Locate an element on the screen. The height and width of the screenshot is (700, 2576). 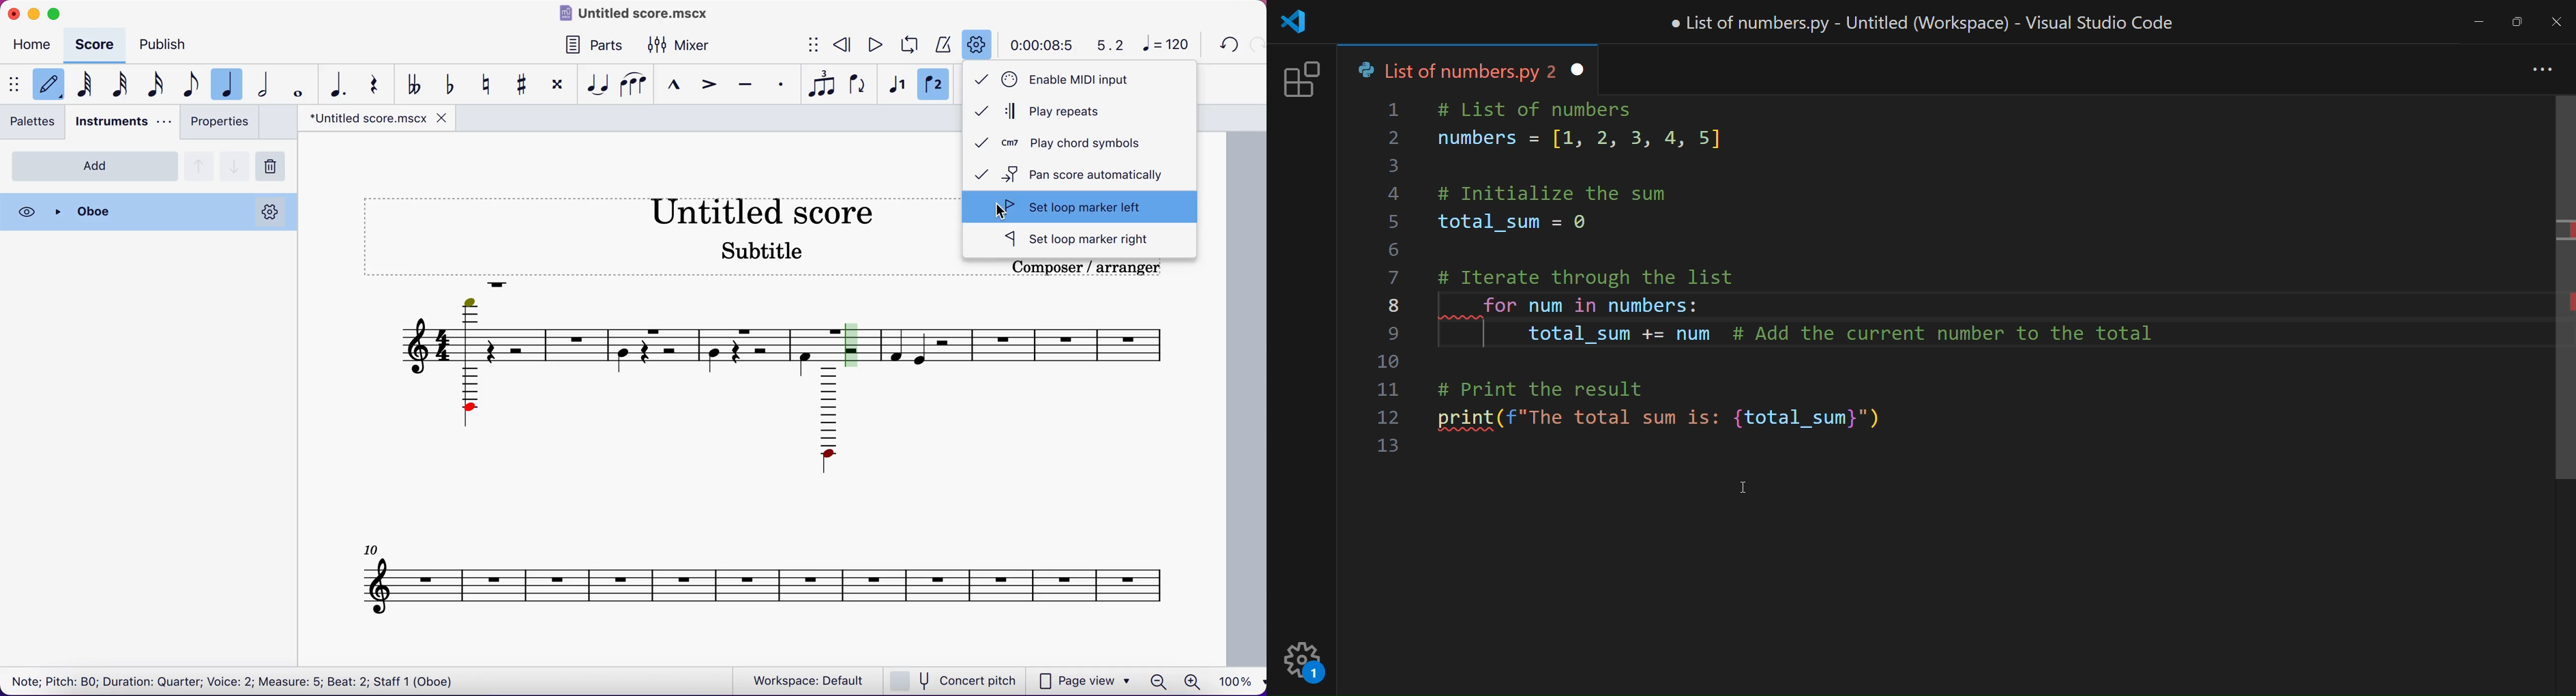
voice2 is located at coordinates (934, 86).